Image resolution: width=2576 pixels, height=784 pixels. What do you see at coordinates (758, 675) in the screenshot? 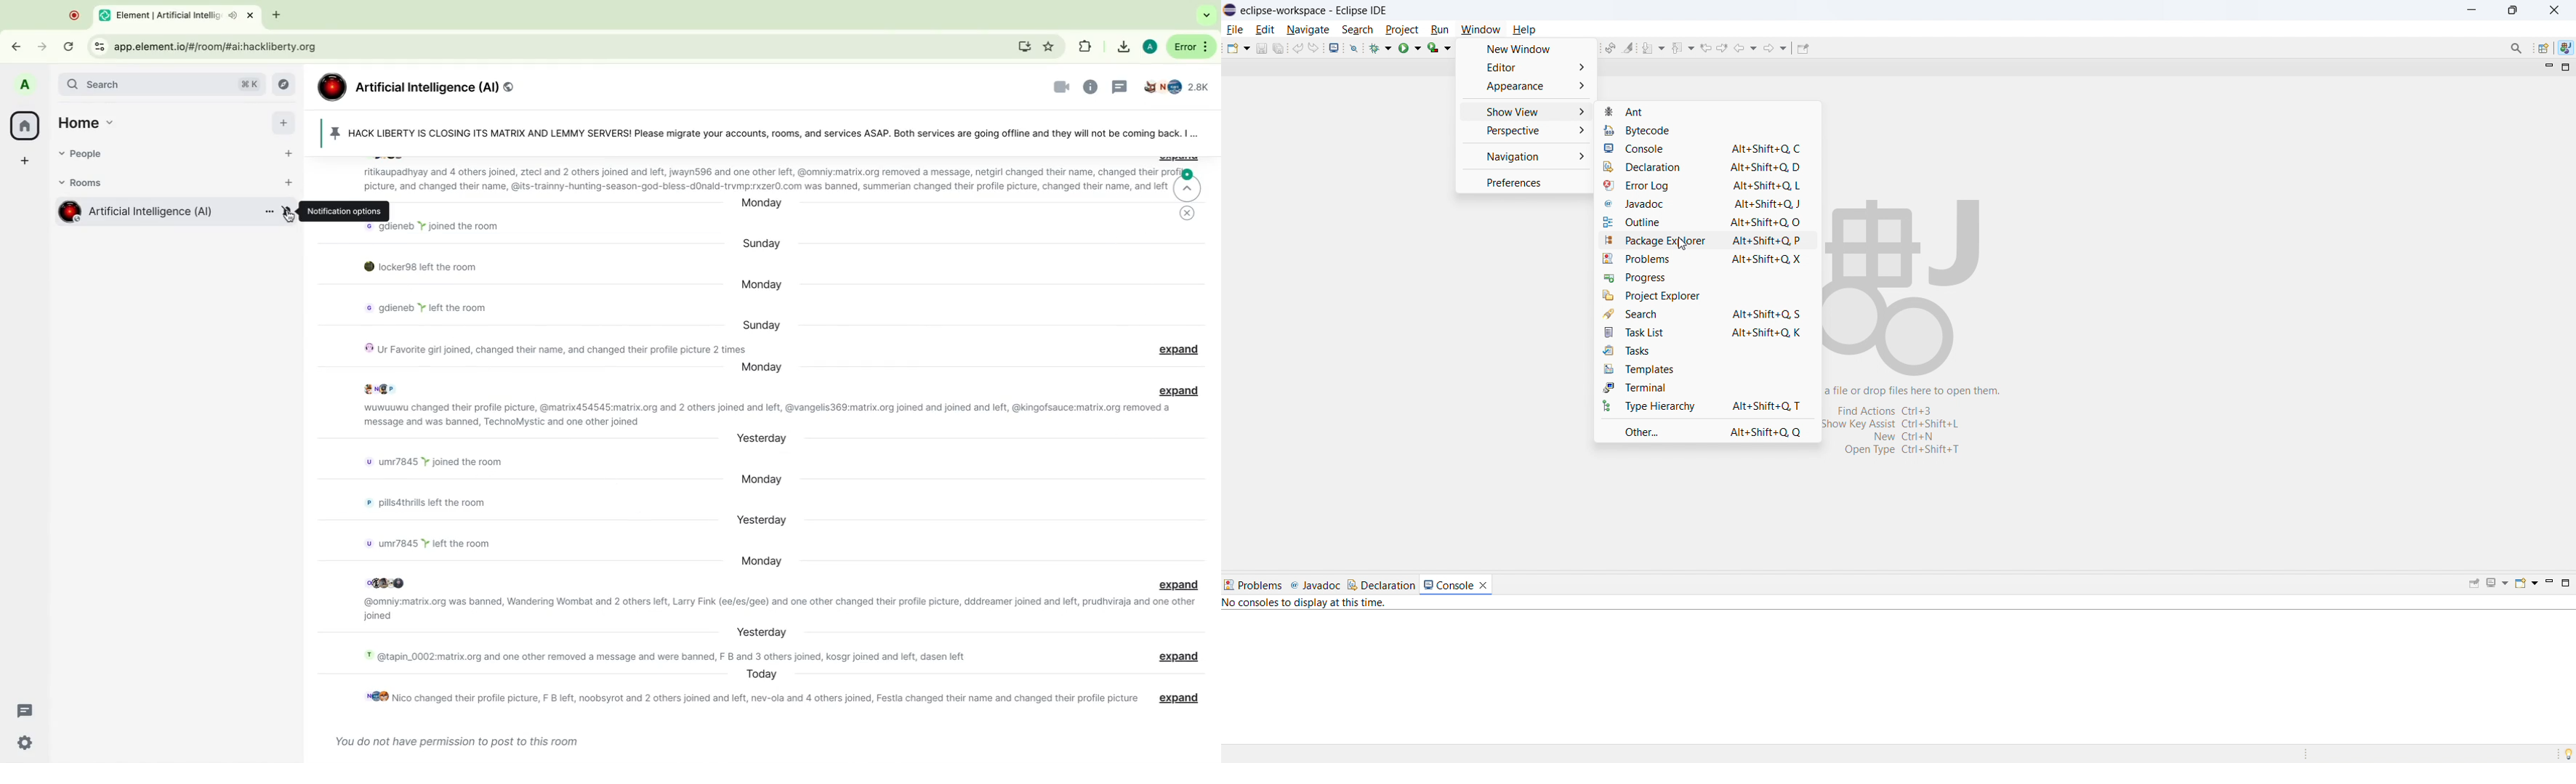
I see `day` at bounding box center [758, 675].